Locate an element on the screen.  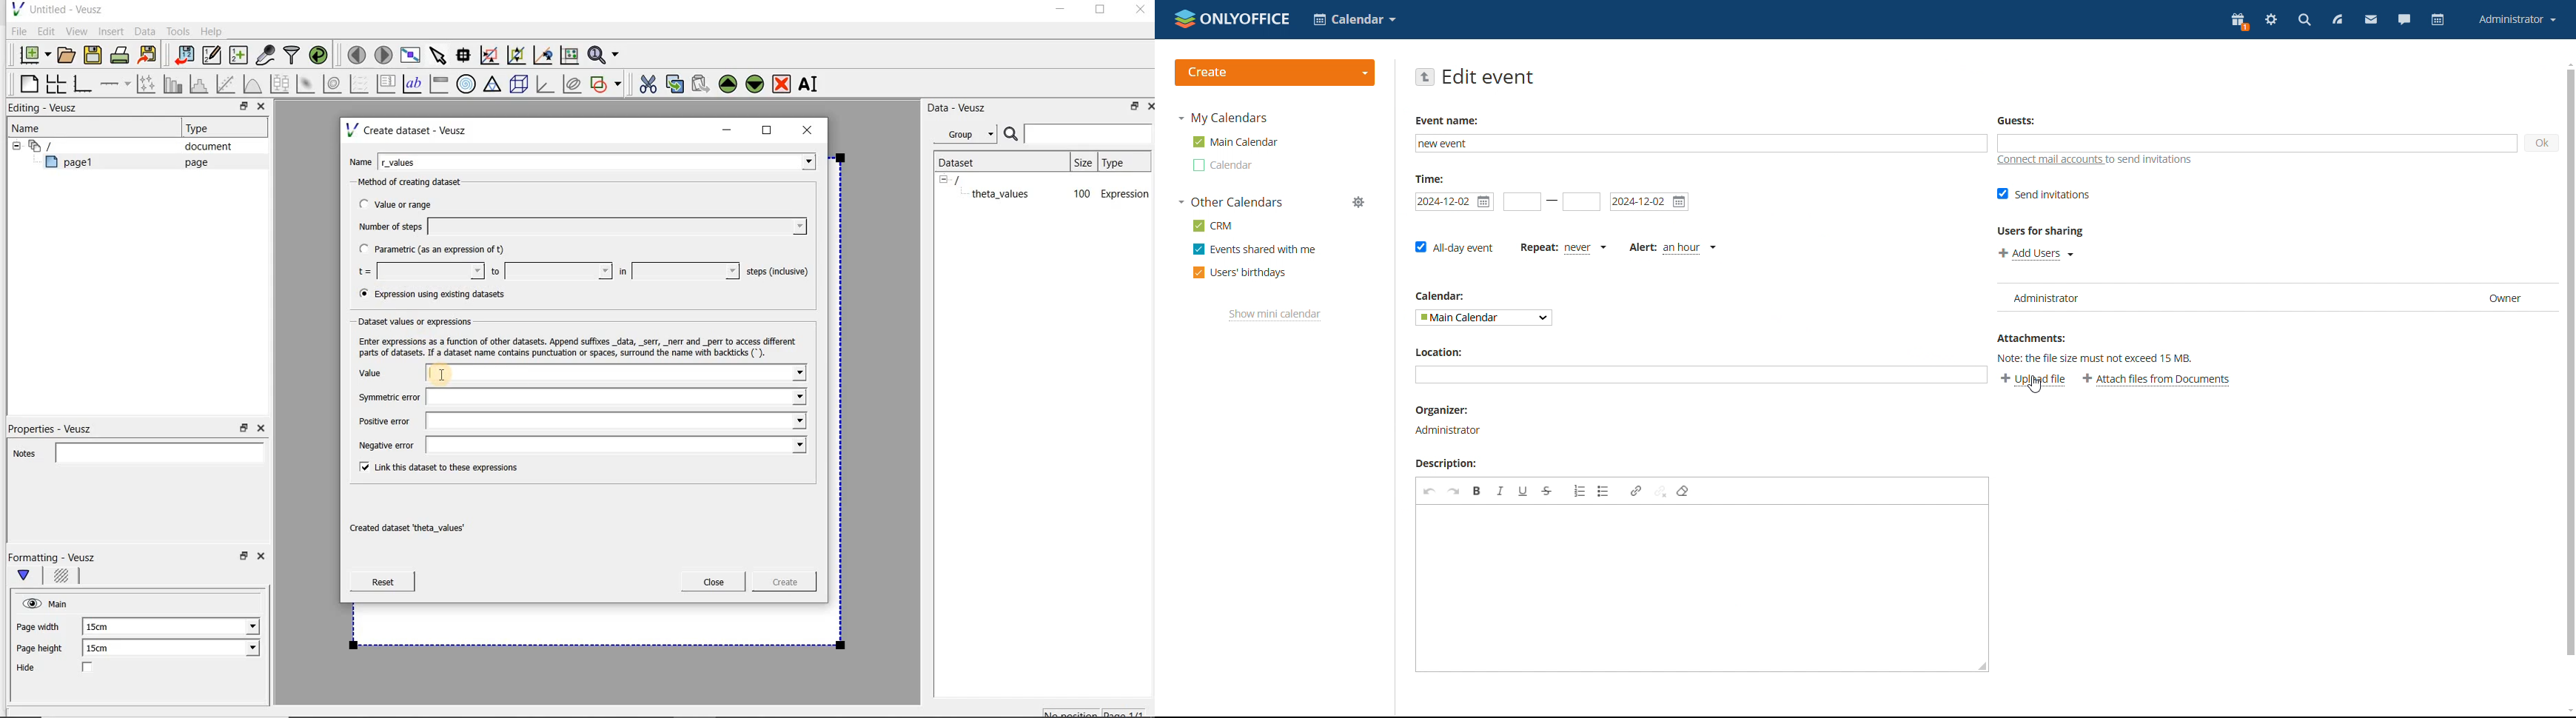
plot key is located at coordinates (387, 84).